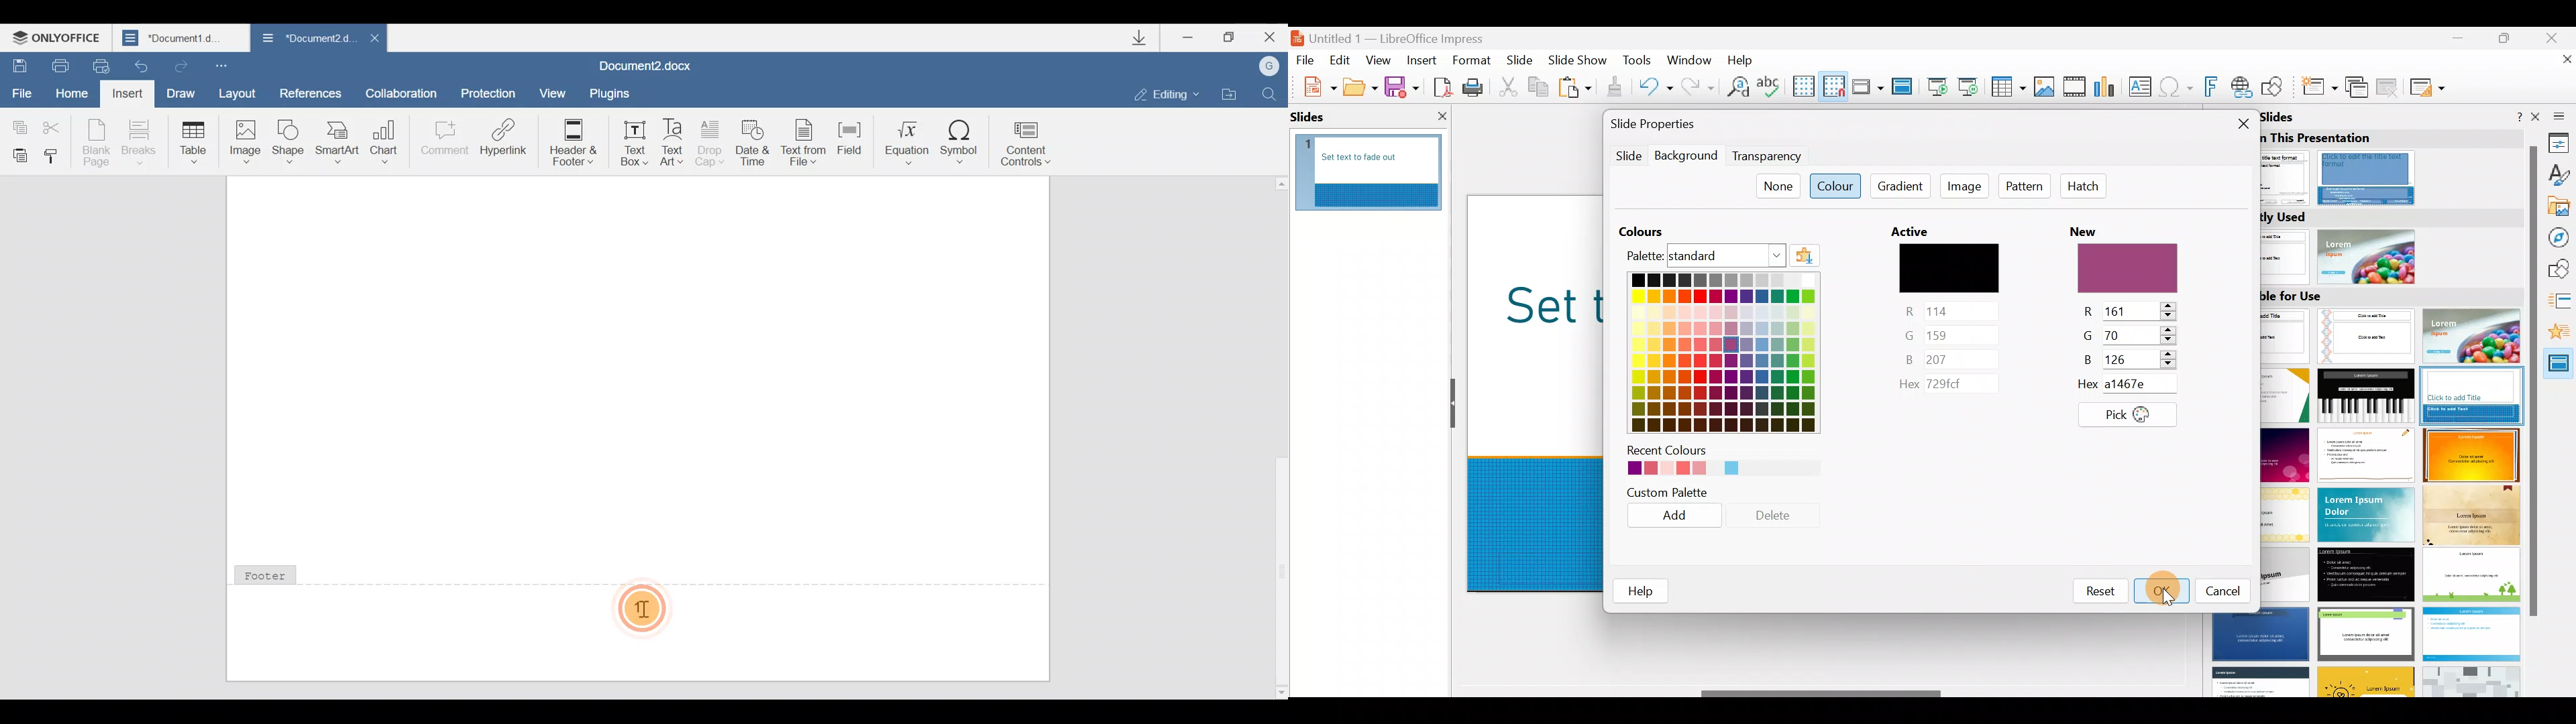  I want to click on Save, so click(1401, 86).